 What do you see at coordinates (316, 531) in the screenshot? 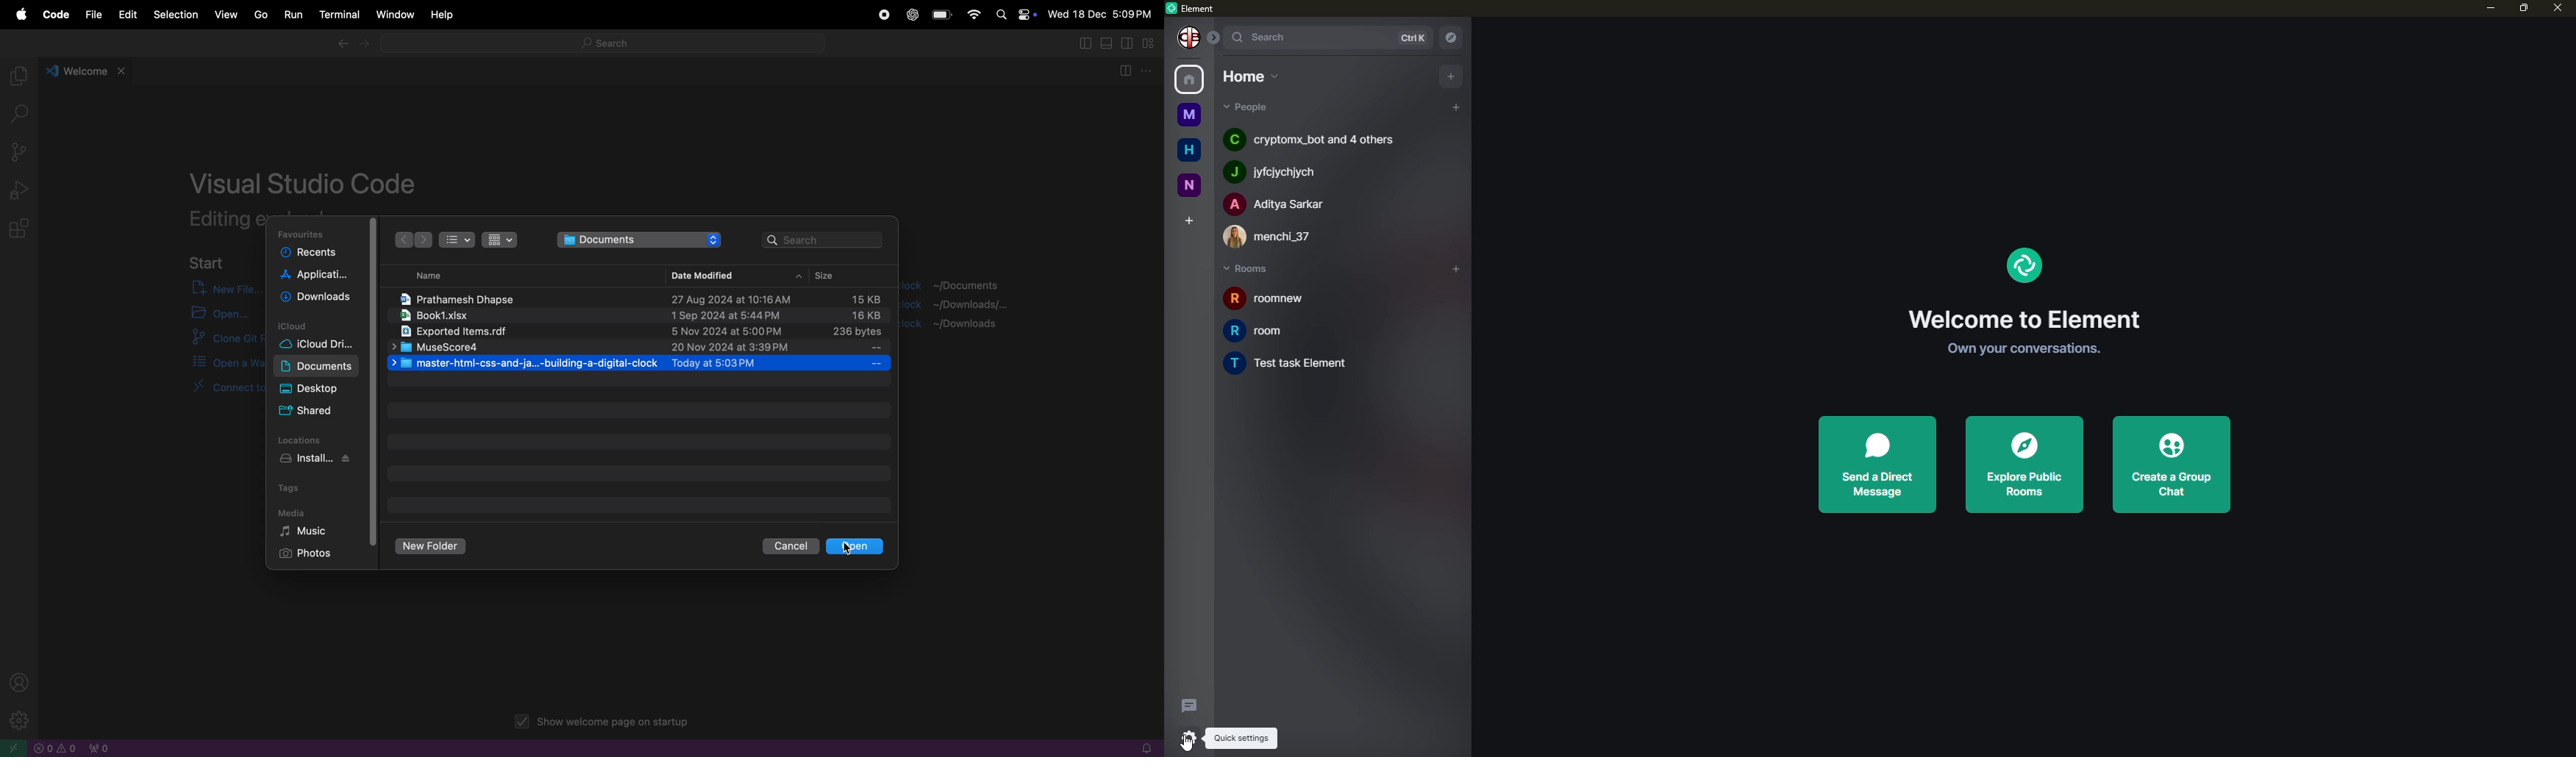
I see `music` at bounding box center [316, 531].